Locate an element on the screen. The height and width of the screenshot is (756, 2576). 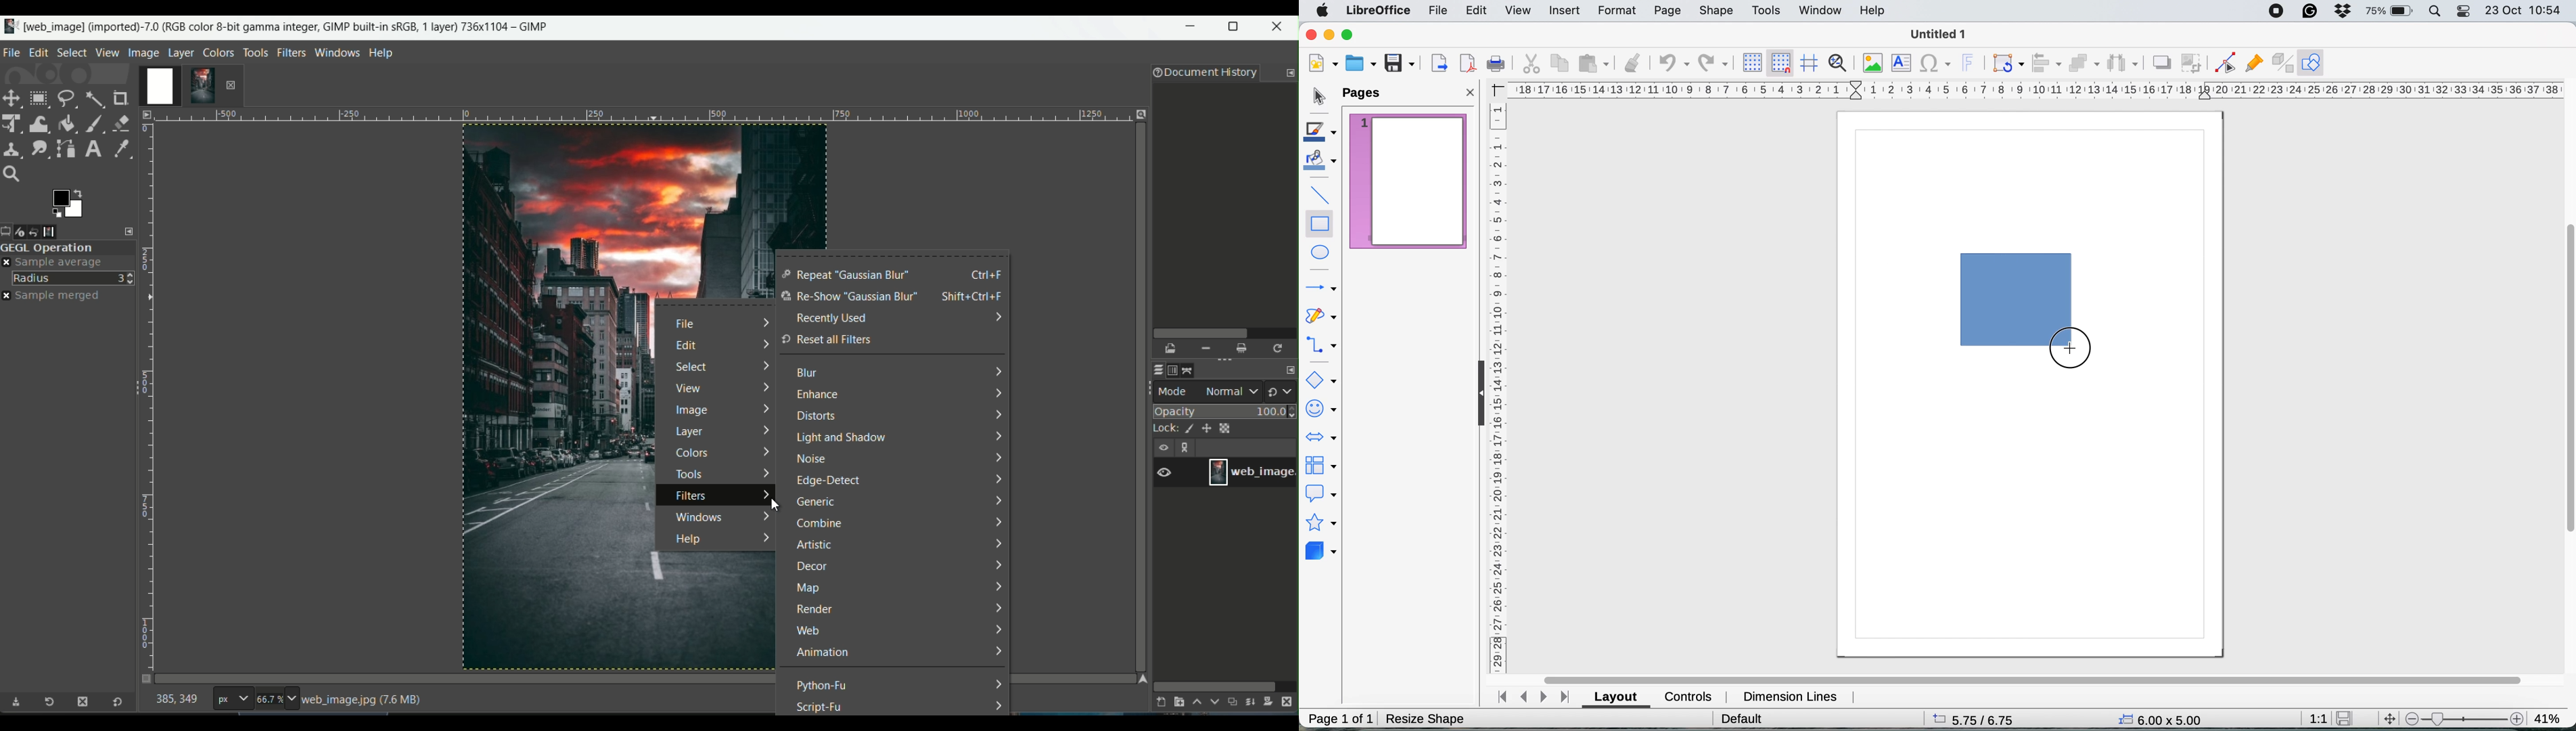
artistic is located at coordinates (813, 546).